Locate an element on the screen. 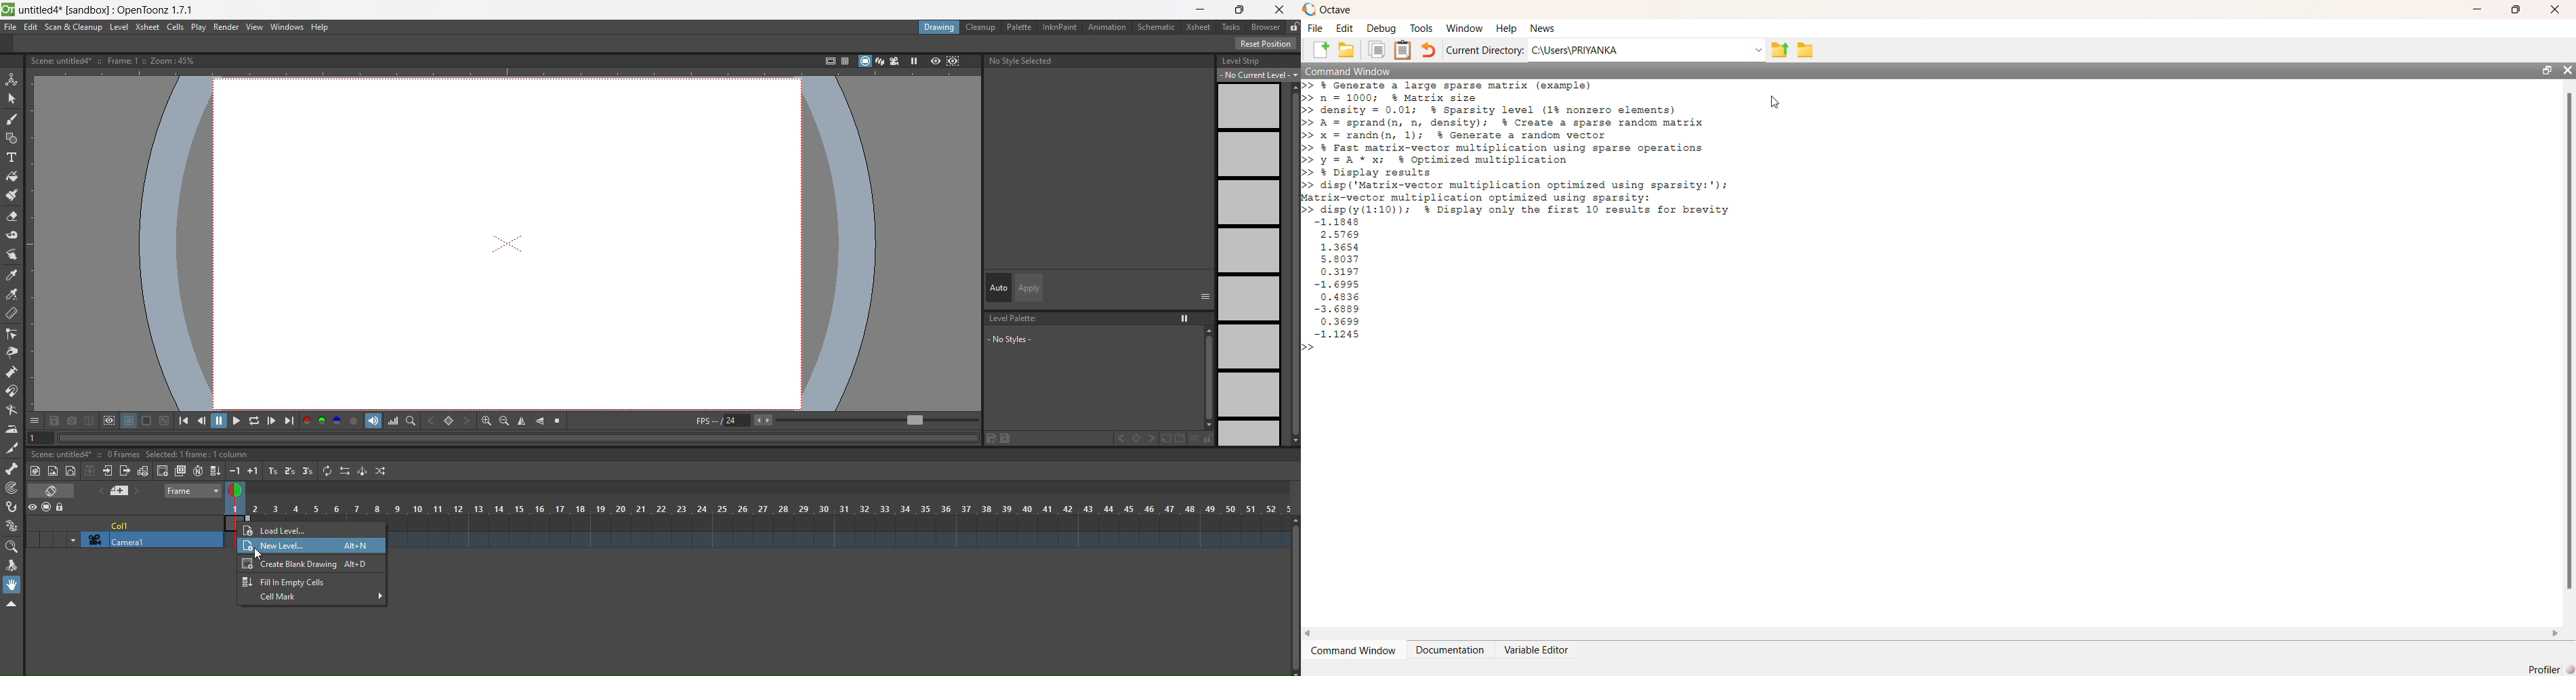  apply is located at coordinates (1031, 288).